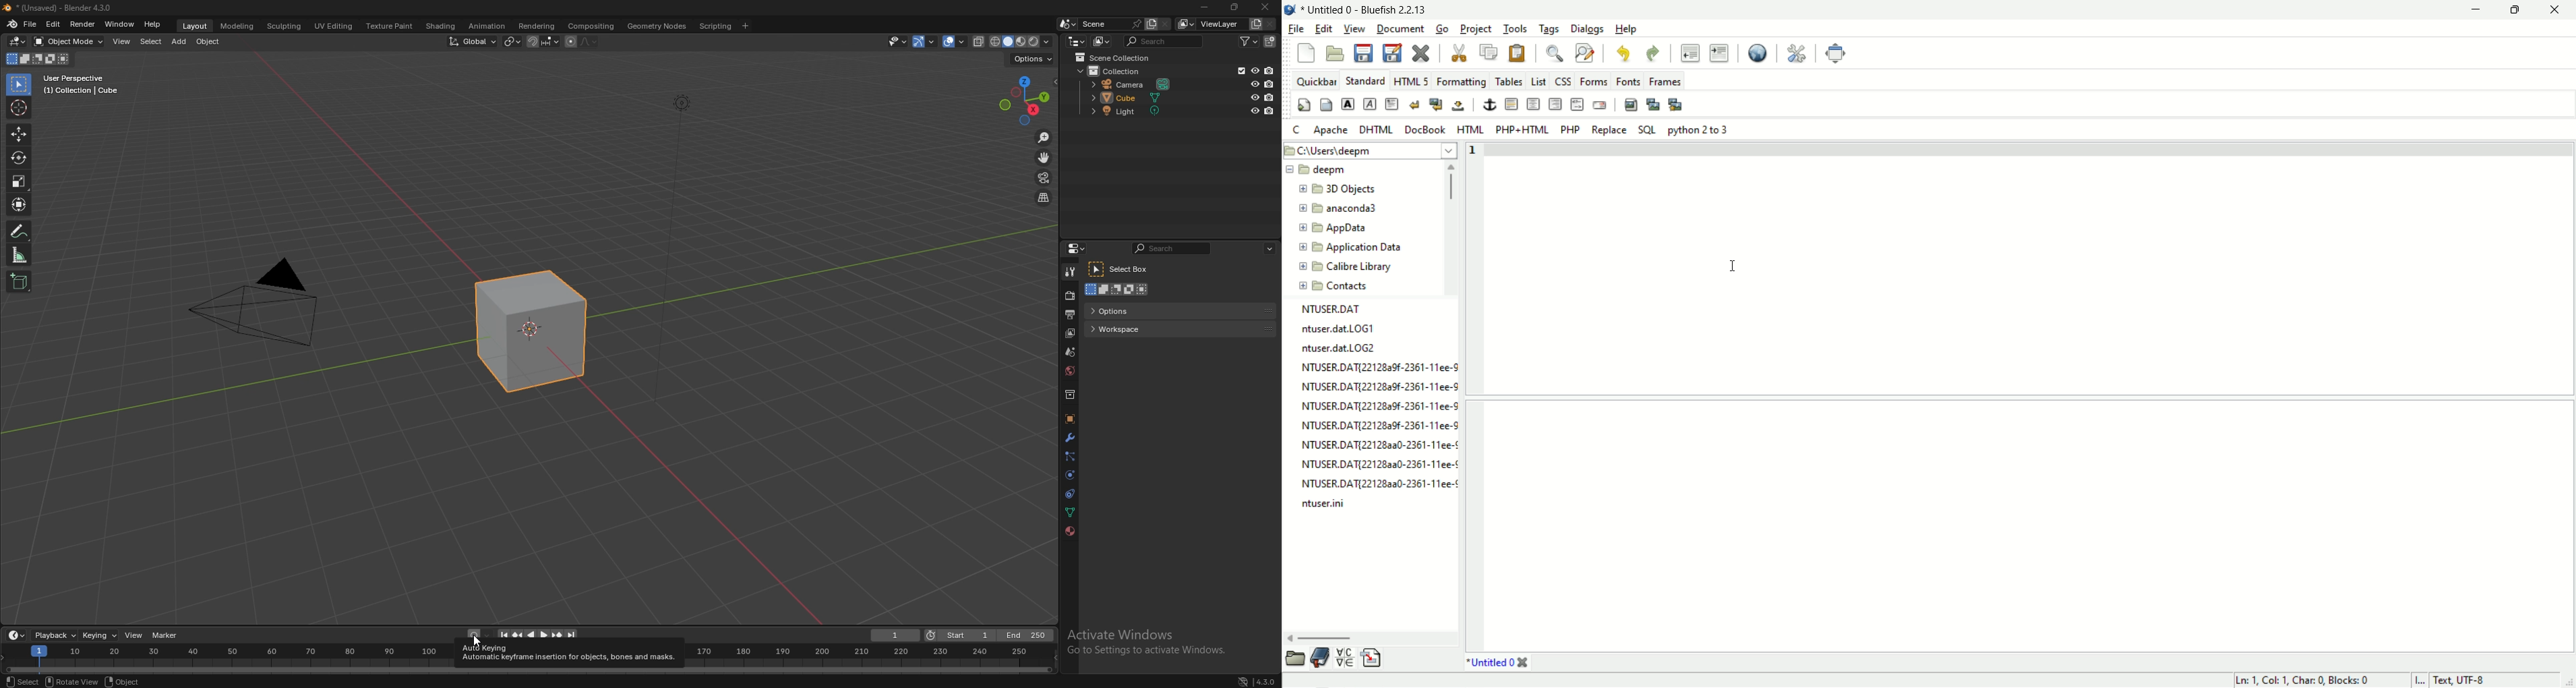 Image resolution: width=2576 pixels, height=700 pixels. Describe the element at coordinates (1491, 51) in the screenshot. I see `copy` at that location.